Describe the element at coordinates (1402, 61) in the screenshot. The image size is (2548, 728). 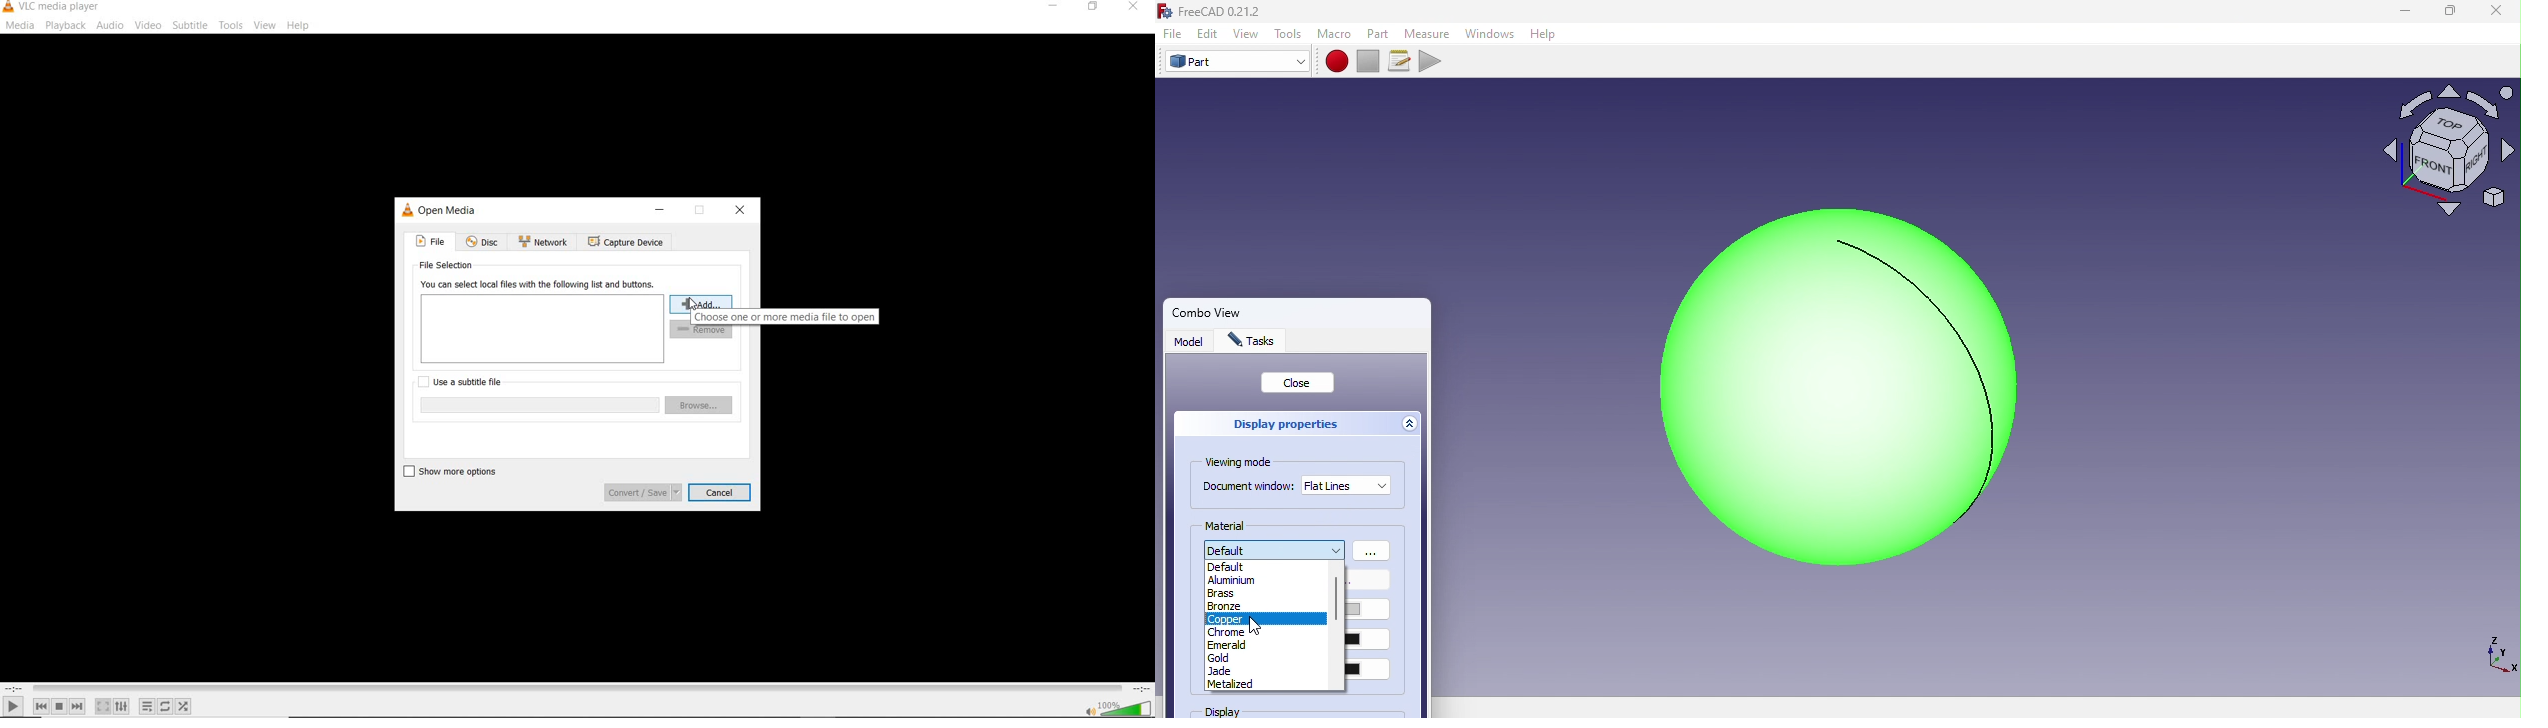
I see `Macros` at that location.